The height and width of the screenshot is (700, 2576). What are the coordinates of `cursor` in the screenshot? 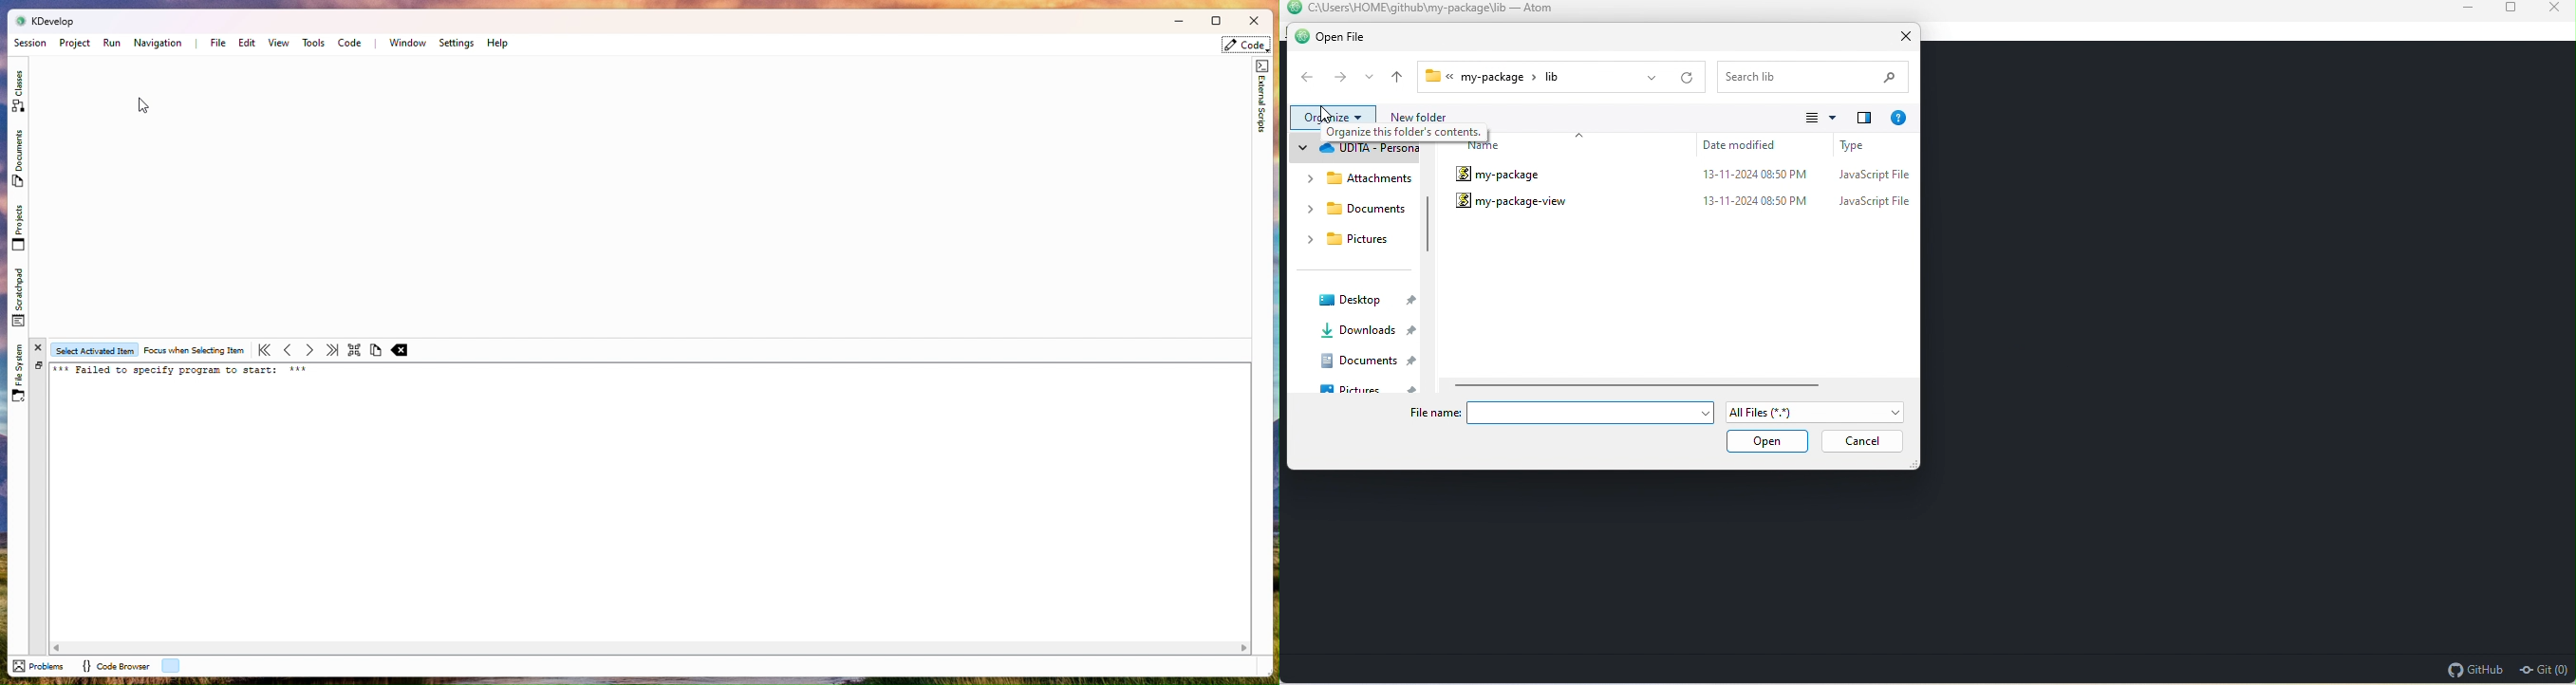 It's located at (1329, 115).